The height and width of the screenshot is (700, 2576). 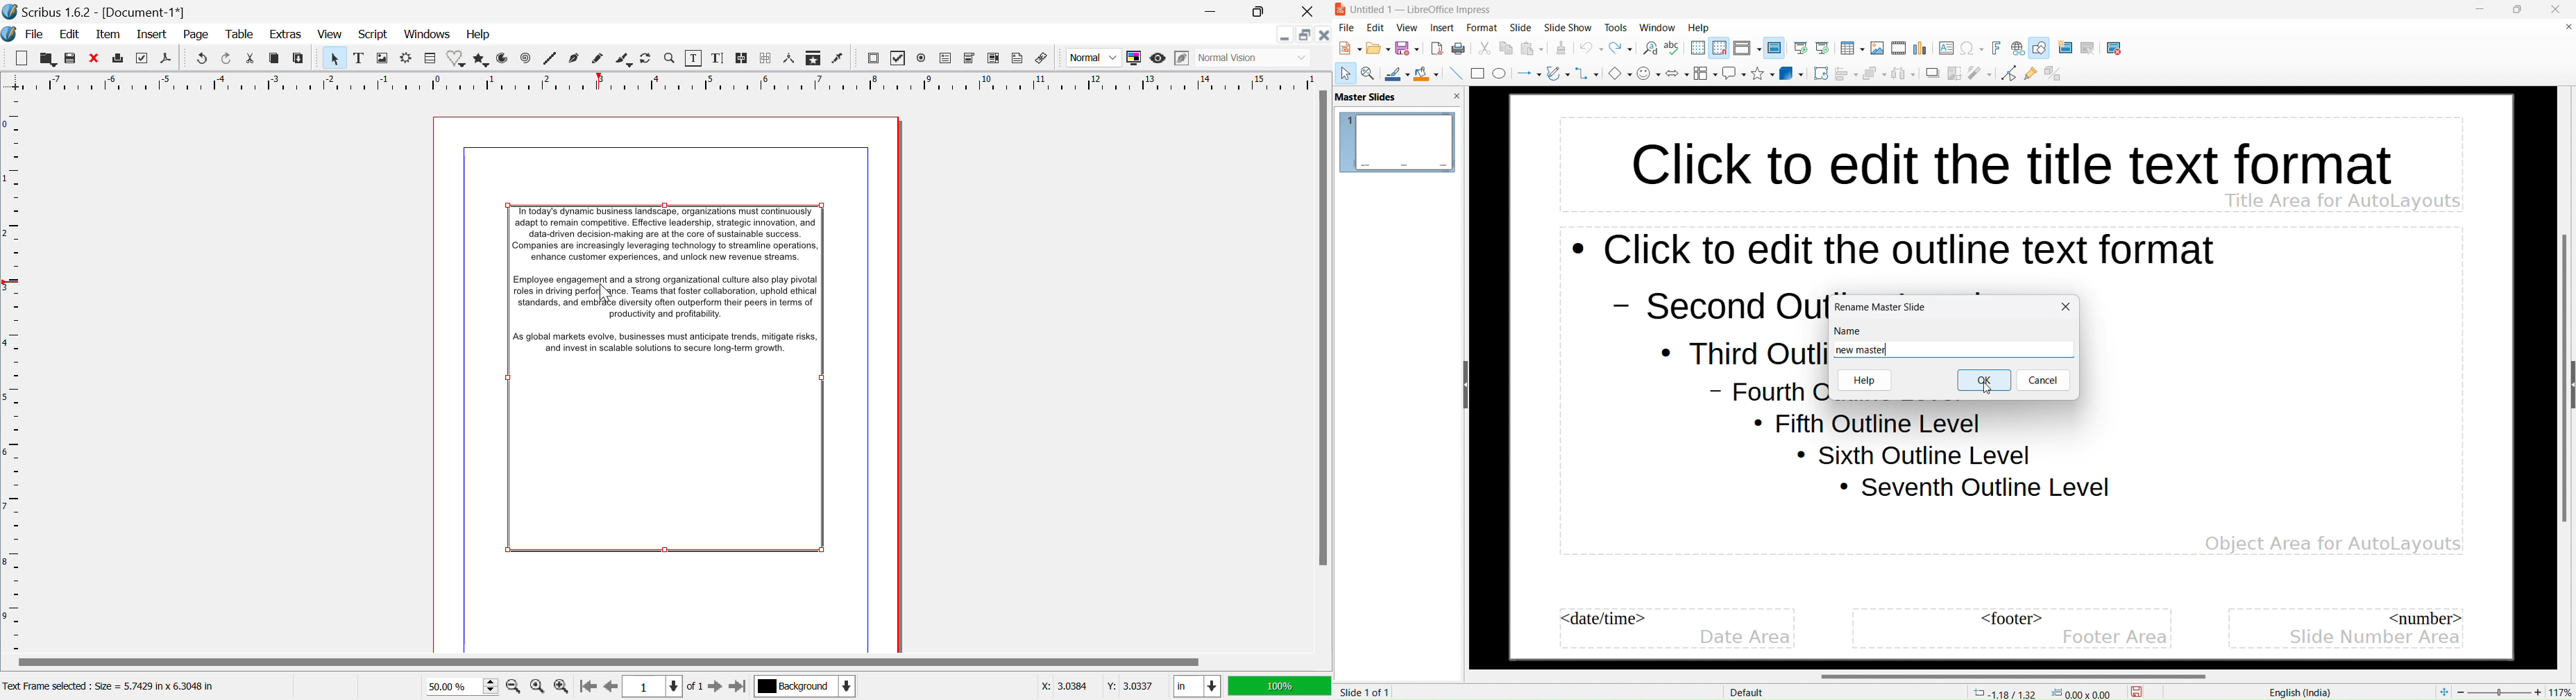 I want to click on Restore Down, so click(x=1215, y=10).